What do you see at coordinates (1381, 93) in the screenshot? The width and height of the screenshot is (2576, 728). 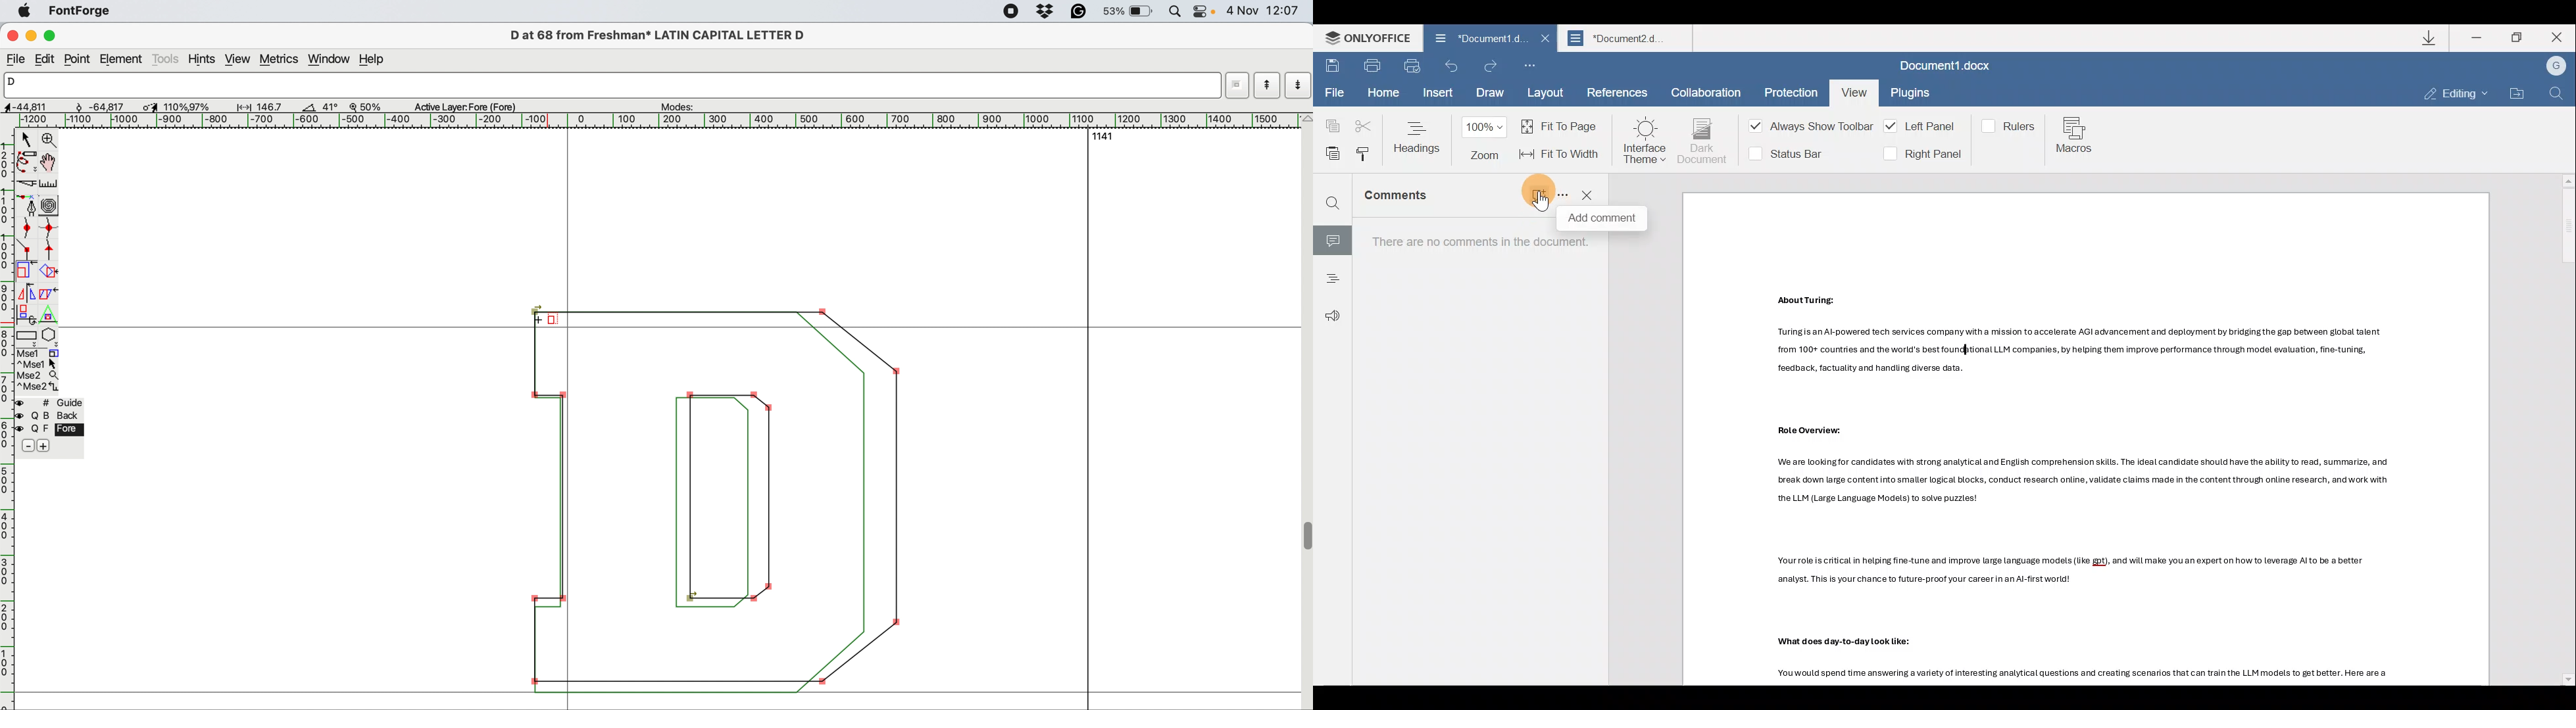 I see `Home` at bounding box center [1381, 93].